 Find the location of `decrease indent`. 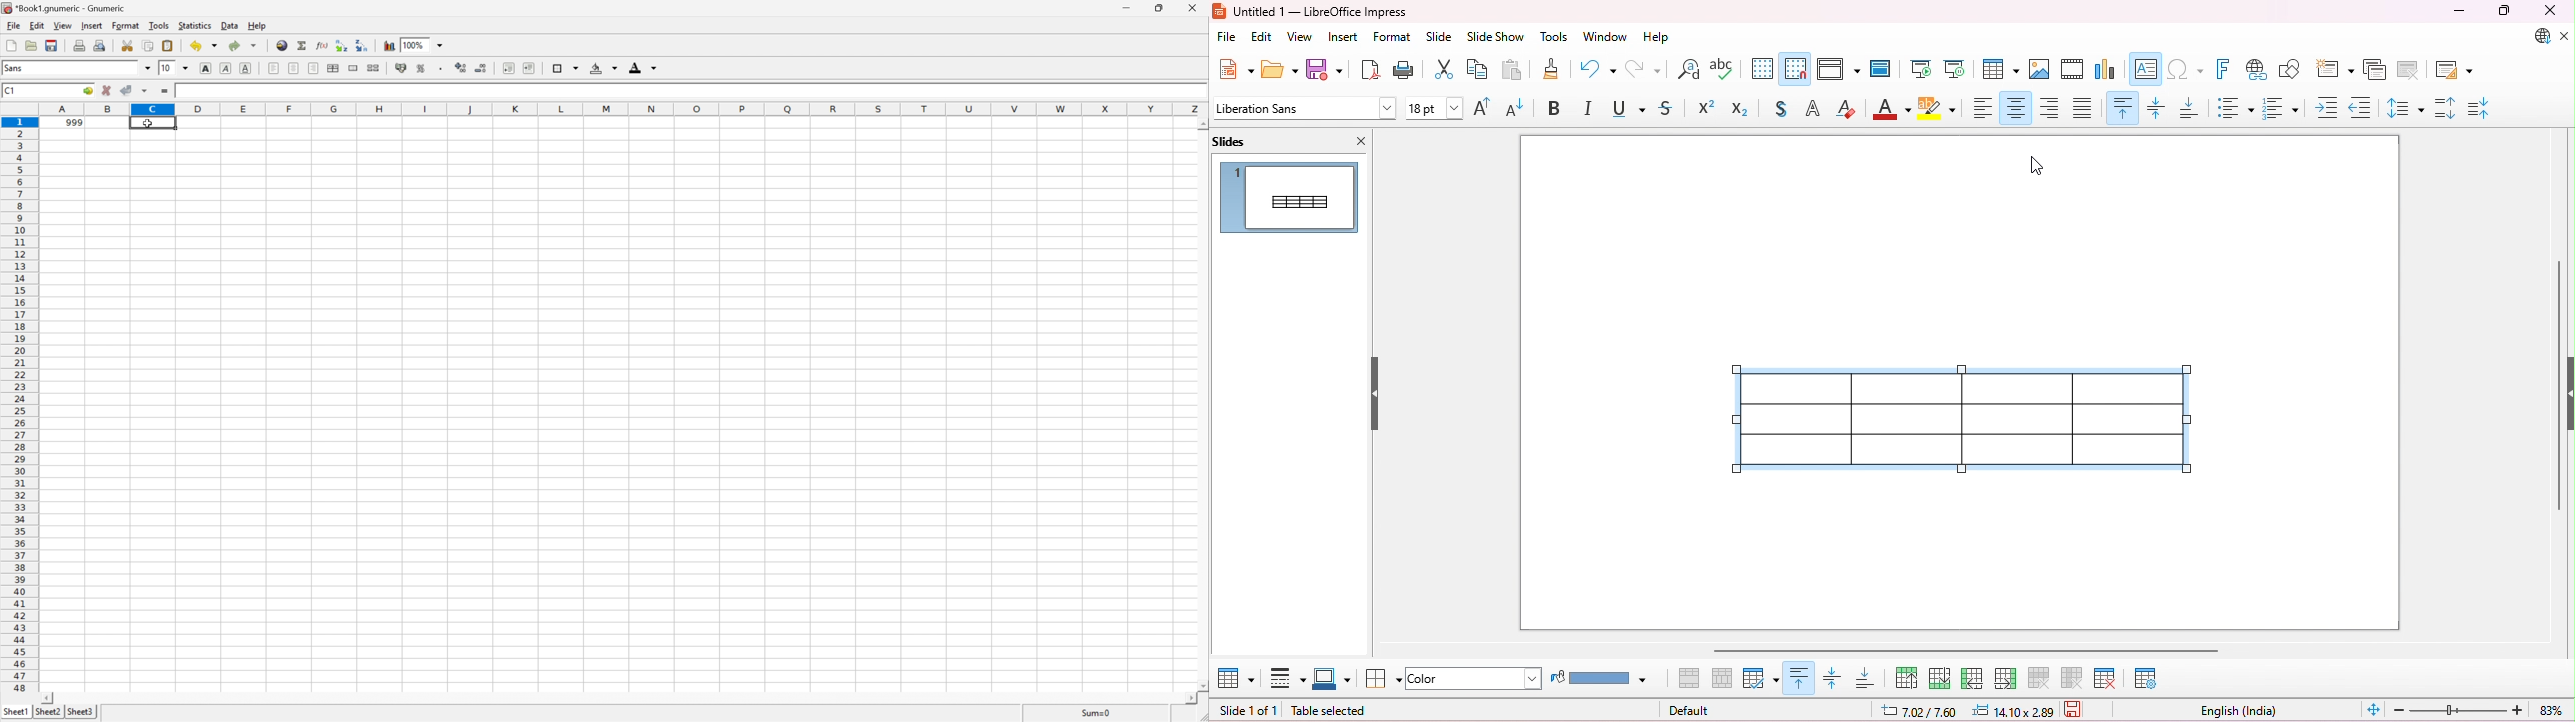

decrease indent is located at coordinates (2362, 108).